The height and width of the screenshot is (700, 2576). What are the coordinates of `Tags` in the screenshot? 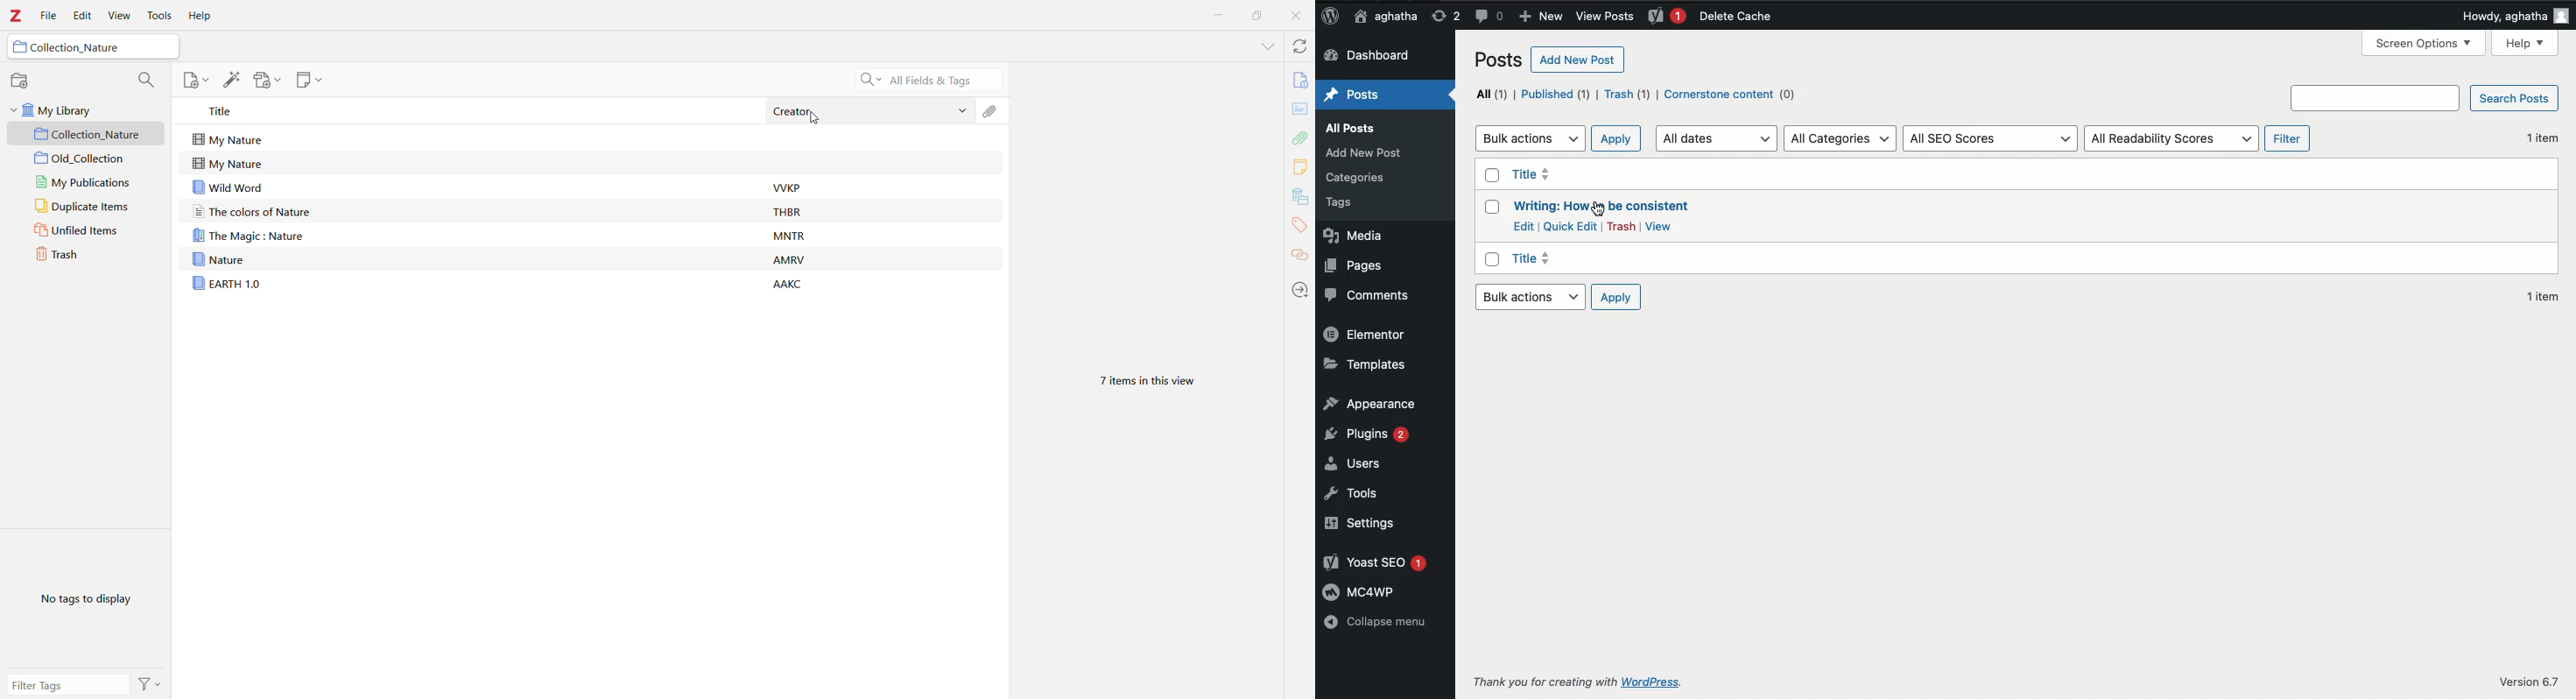 It's located at (1299, 225).